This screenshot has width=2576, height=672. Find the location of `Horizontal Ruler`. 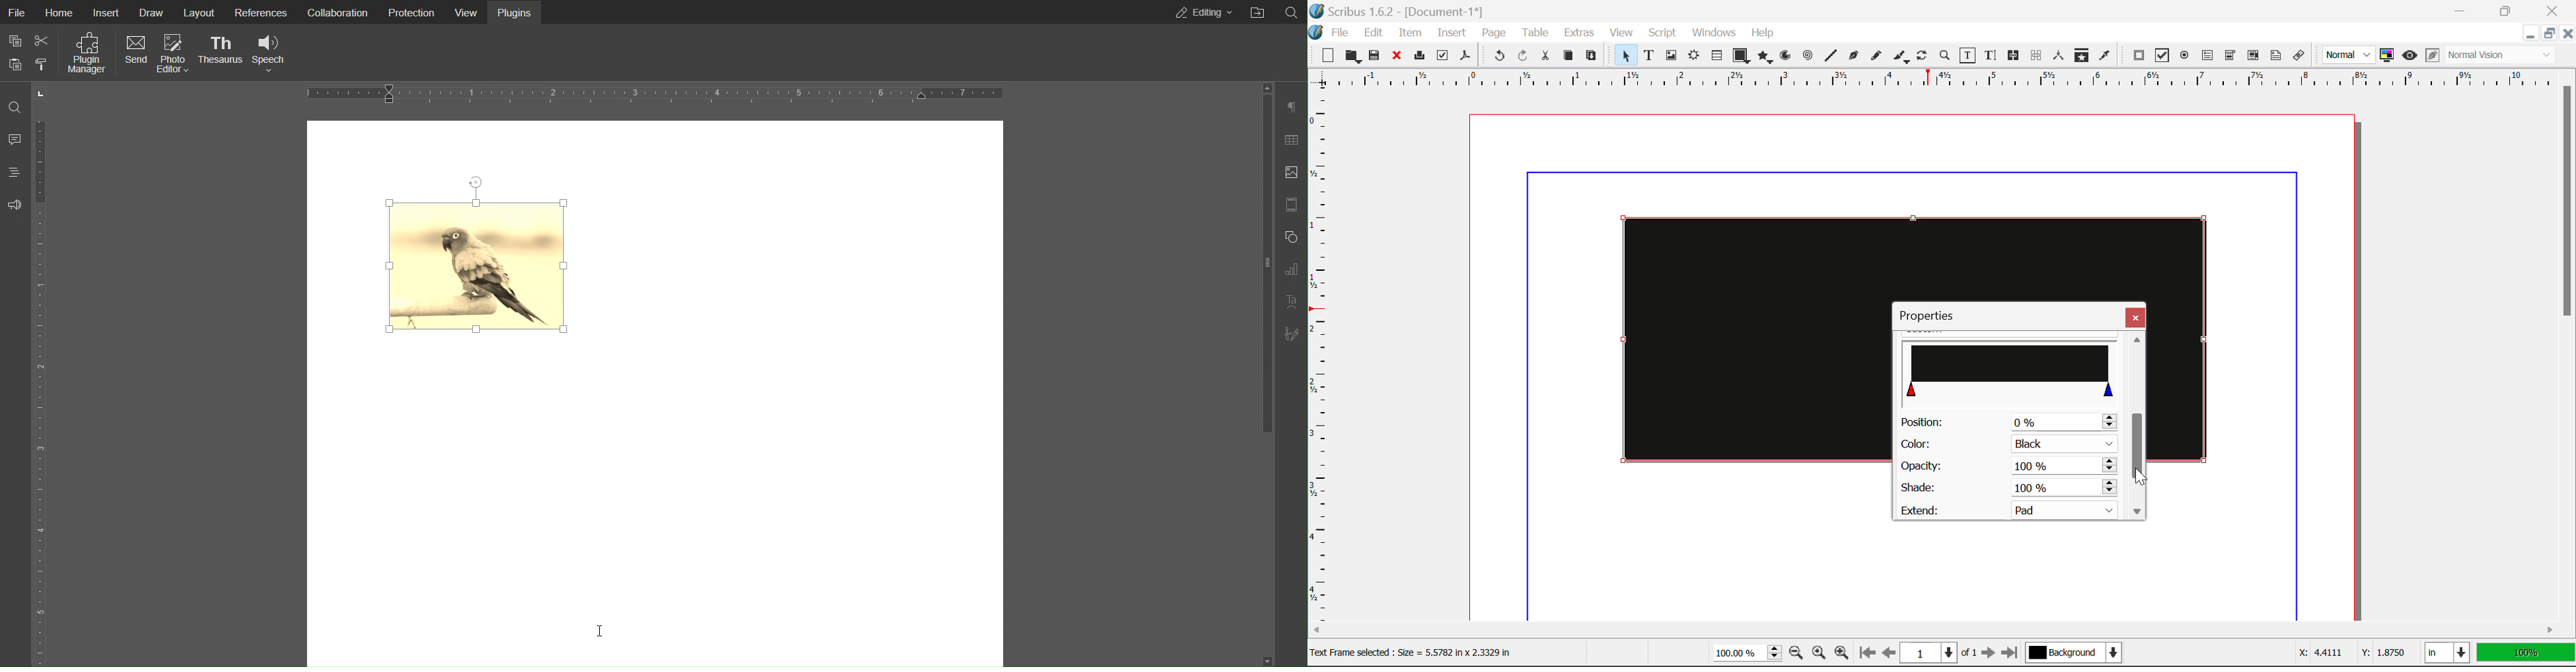

Horizontal Ruler is located at coordinates (648, 93).